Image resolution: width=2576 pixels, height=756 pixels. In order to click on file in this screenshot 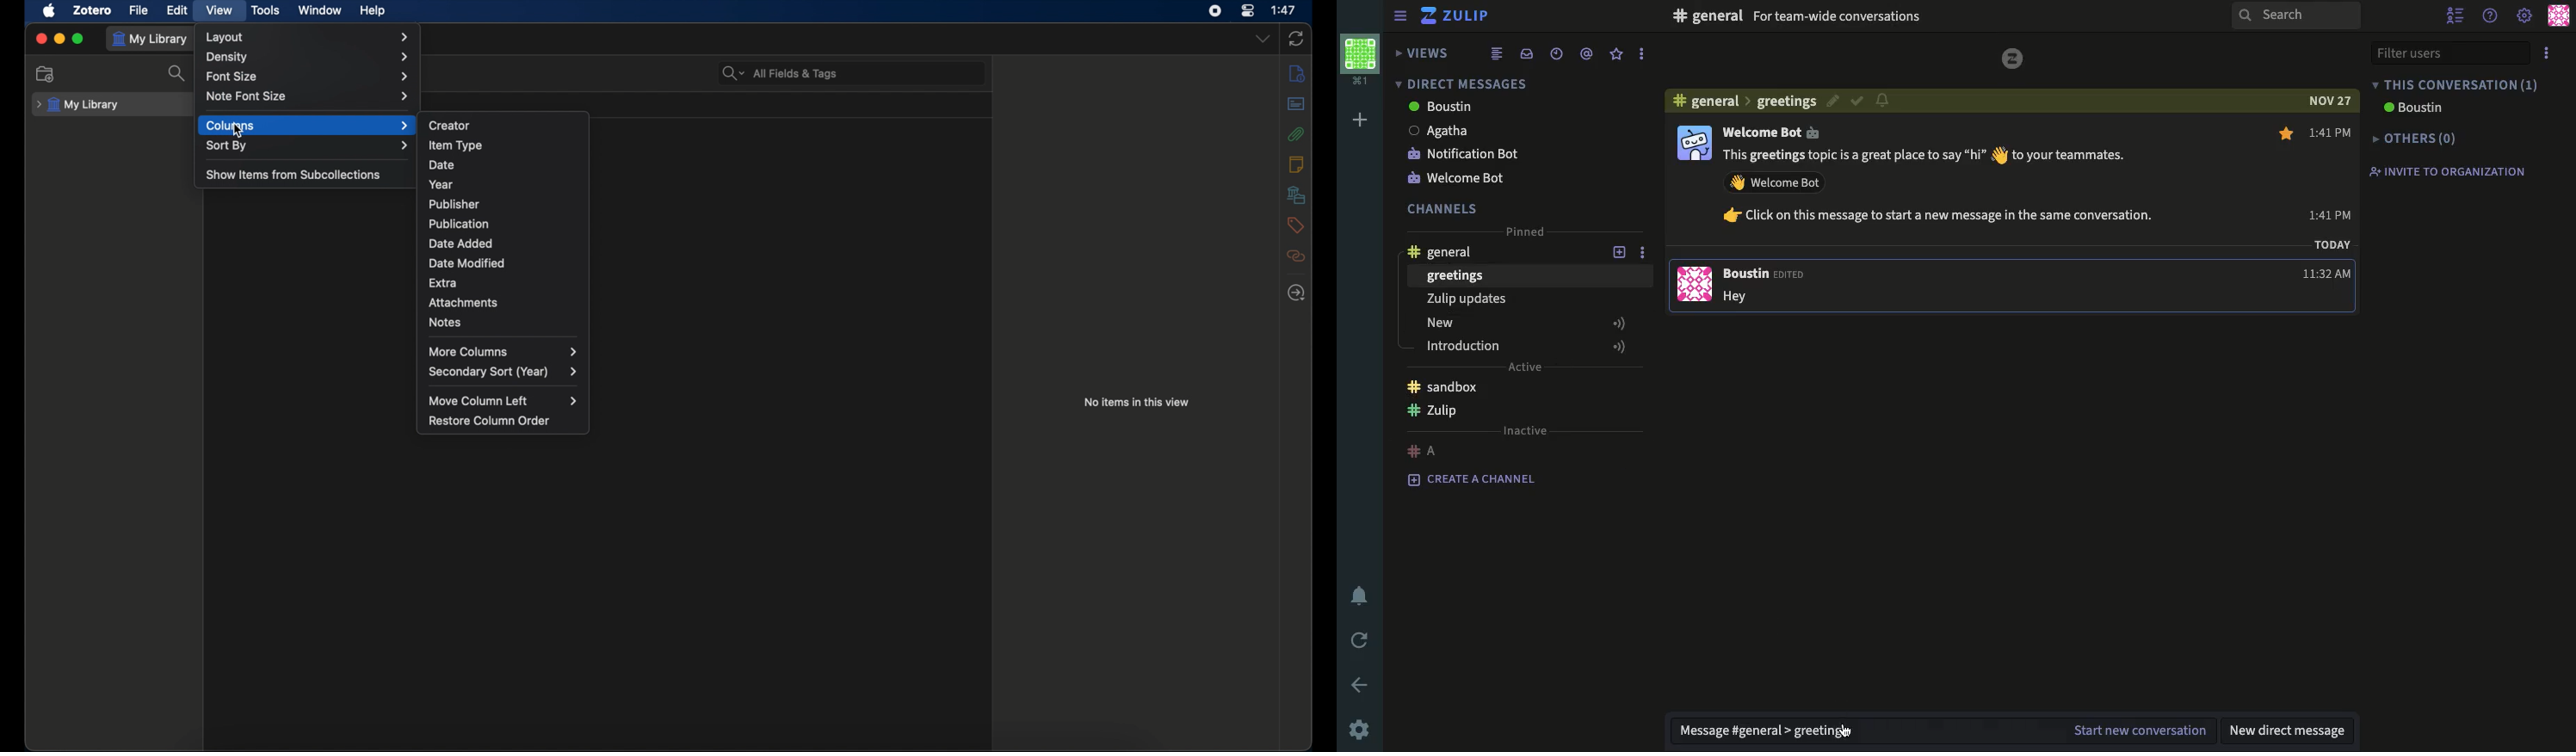, I will do `click(139, 10)`.